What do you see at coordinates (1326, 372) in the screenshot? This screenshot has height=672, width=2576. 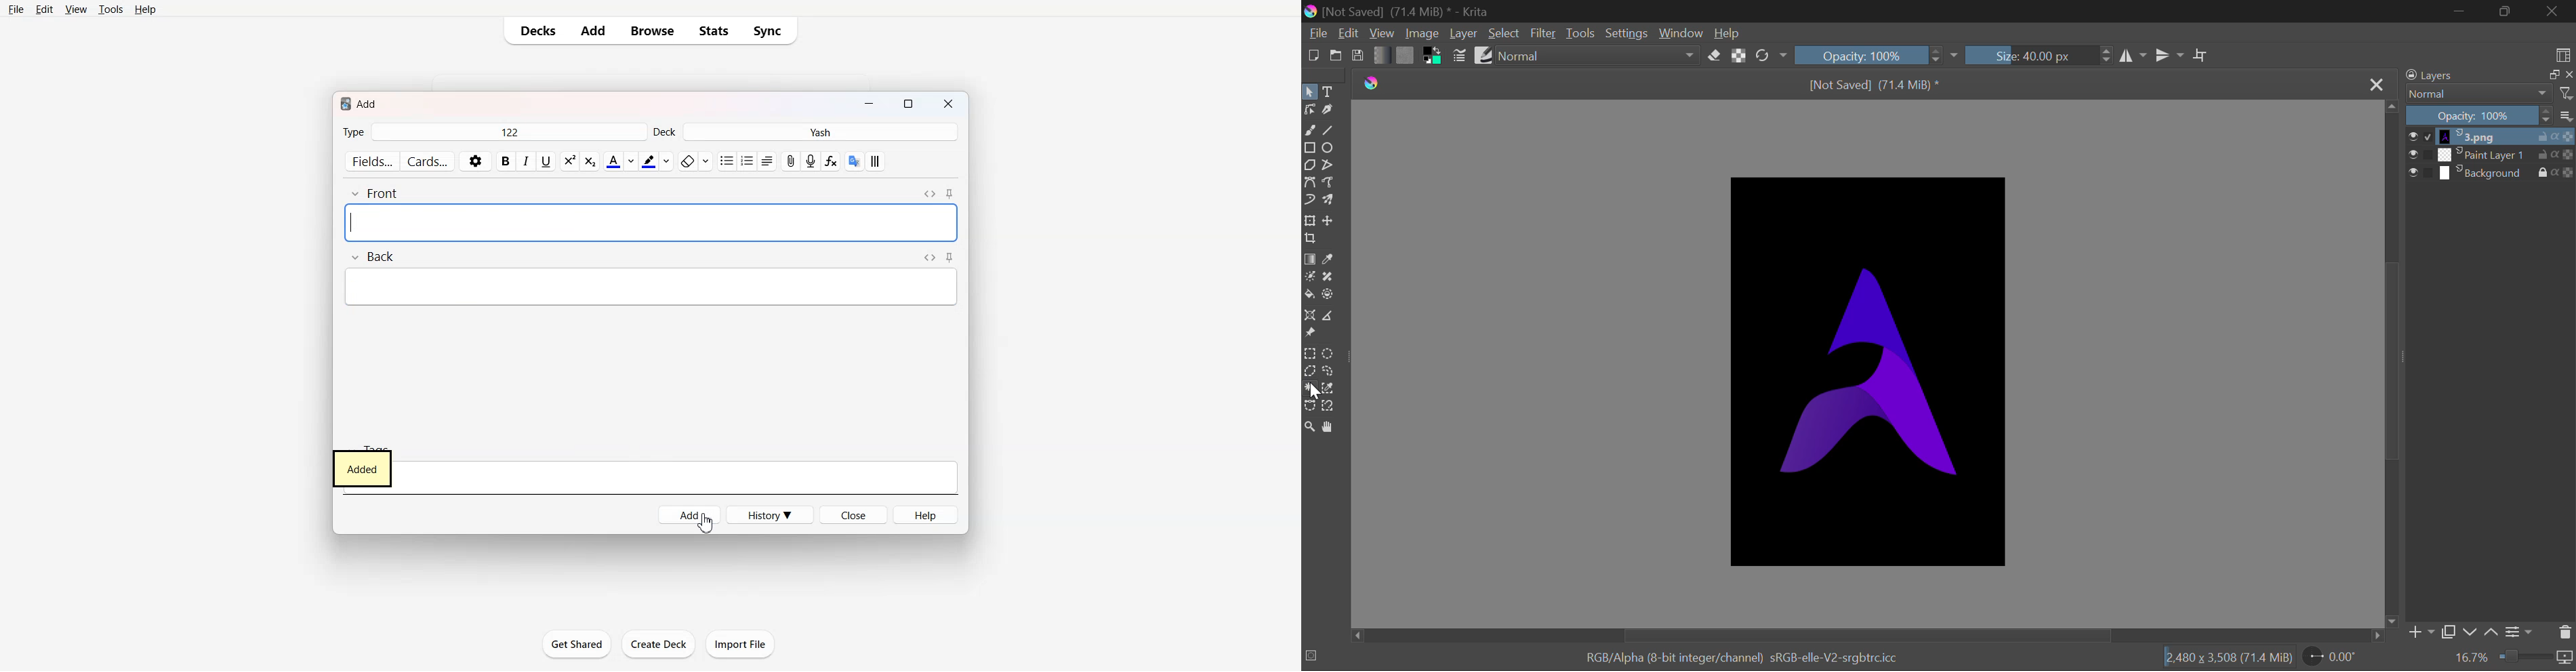 I see `Freehand Tool` at bounding box center [1326, 372].